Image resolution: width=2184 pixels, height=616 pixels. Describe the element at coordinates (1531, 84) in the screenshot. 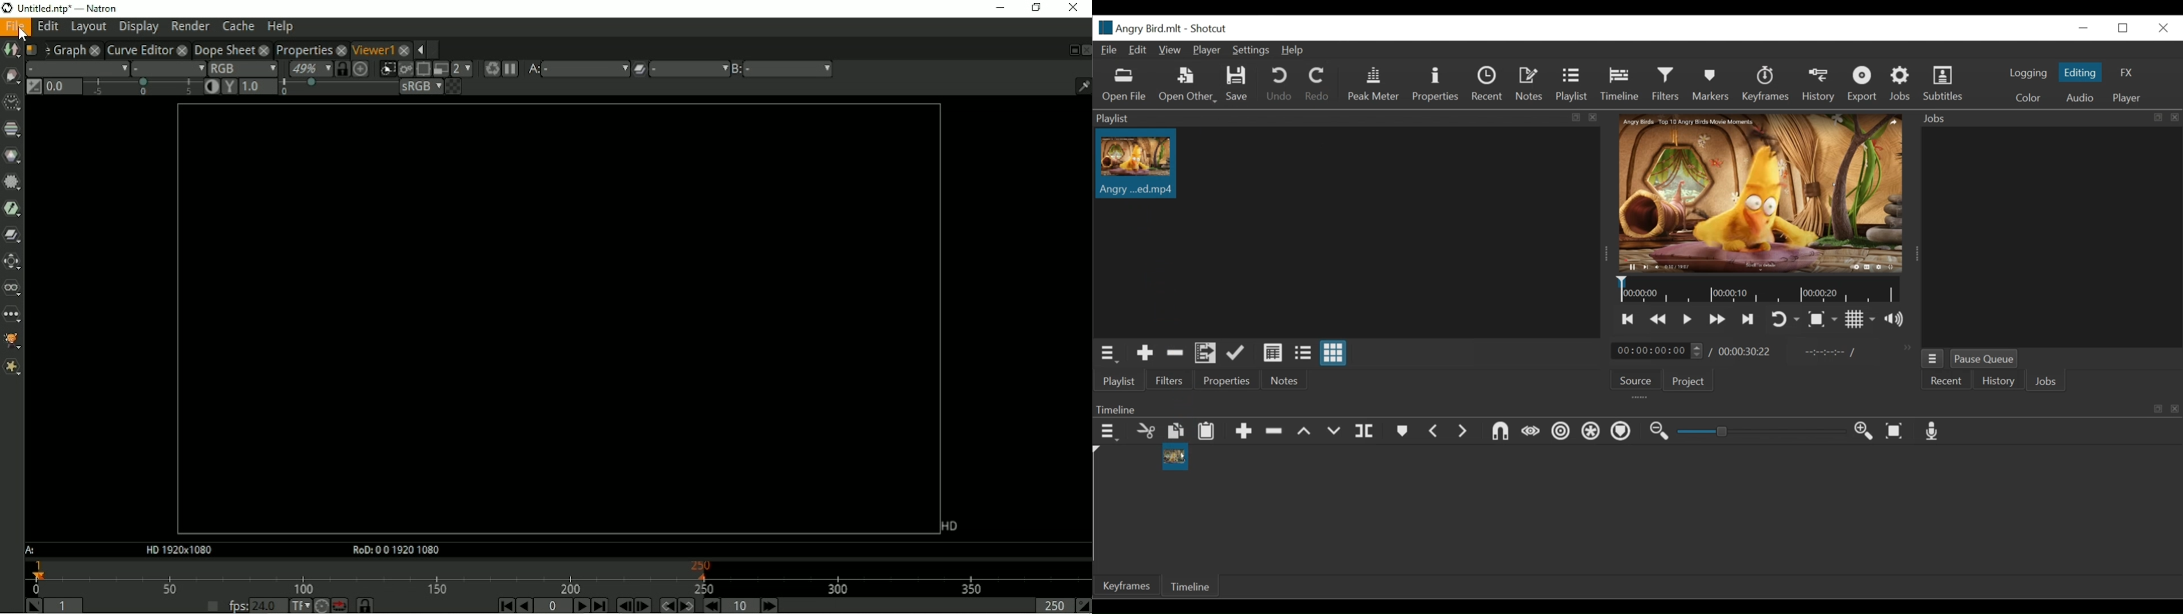

I see `Notes` at that location.